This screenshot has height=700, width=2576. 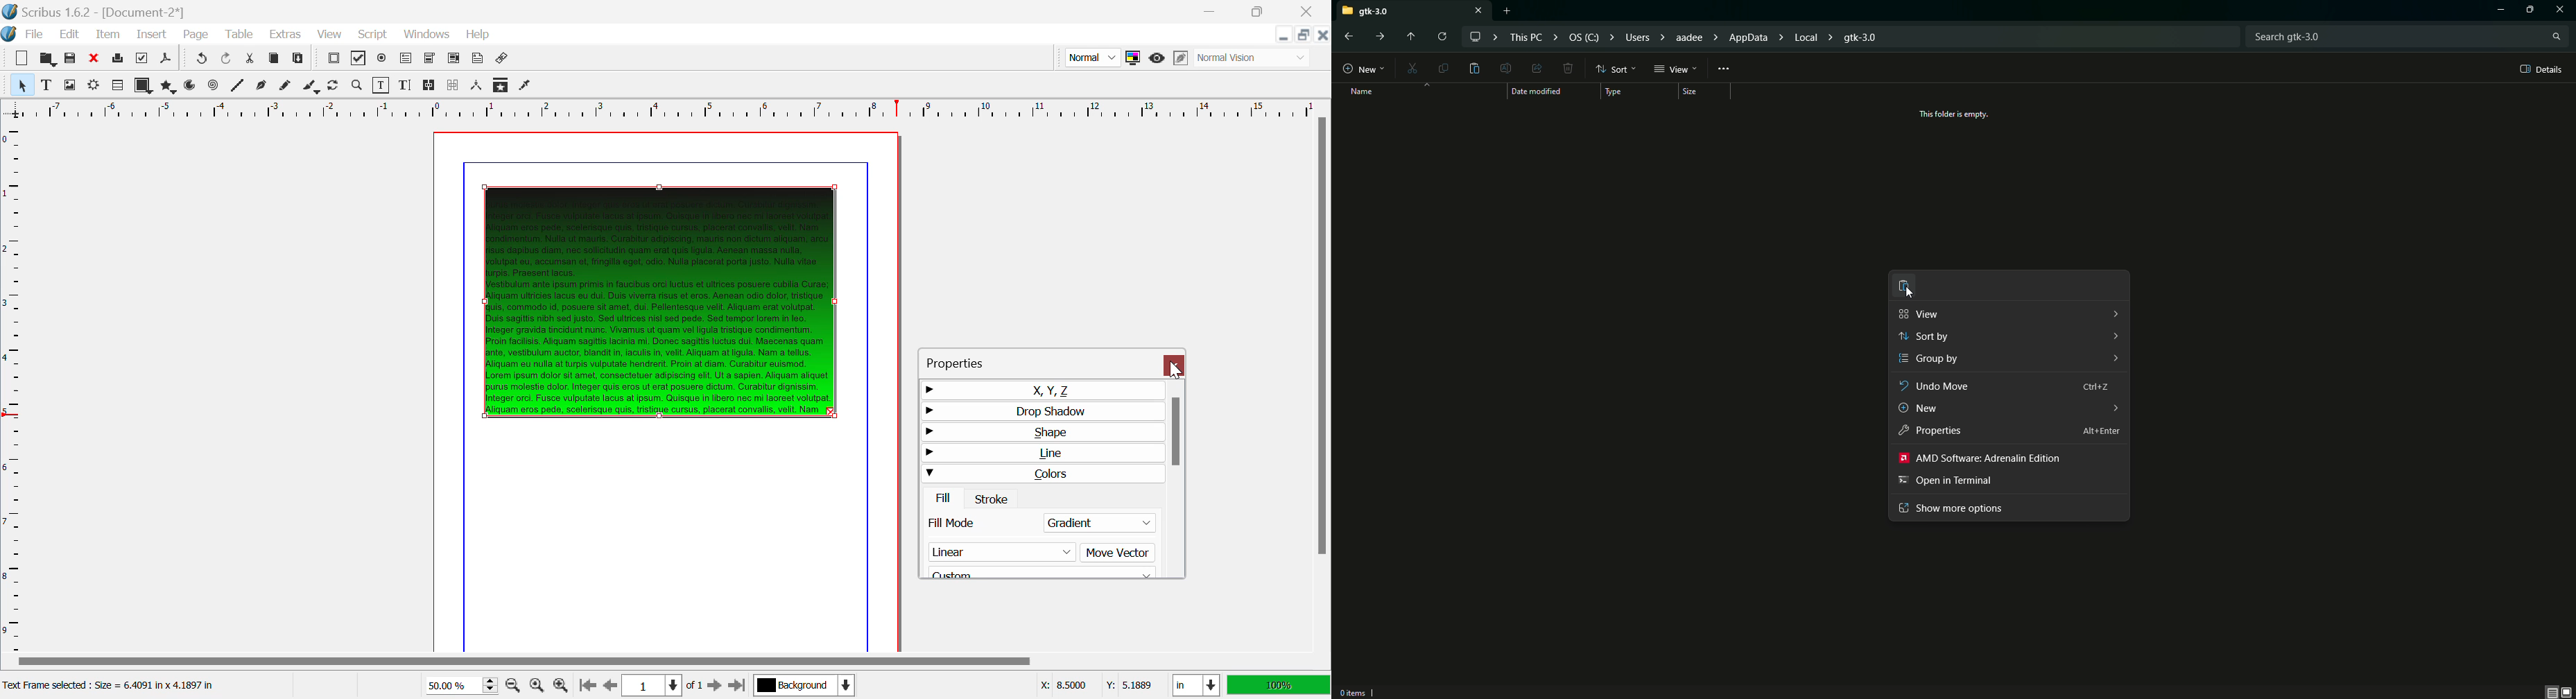 What do you see at coordinates (47, 58) in the screenshot?
I see `Open` at bounding box center [47, 58].